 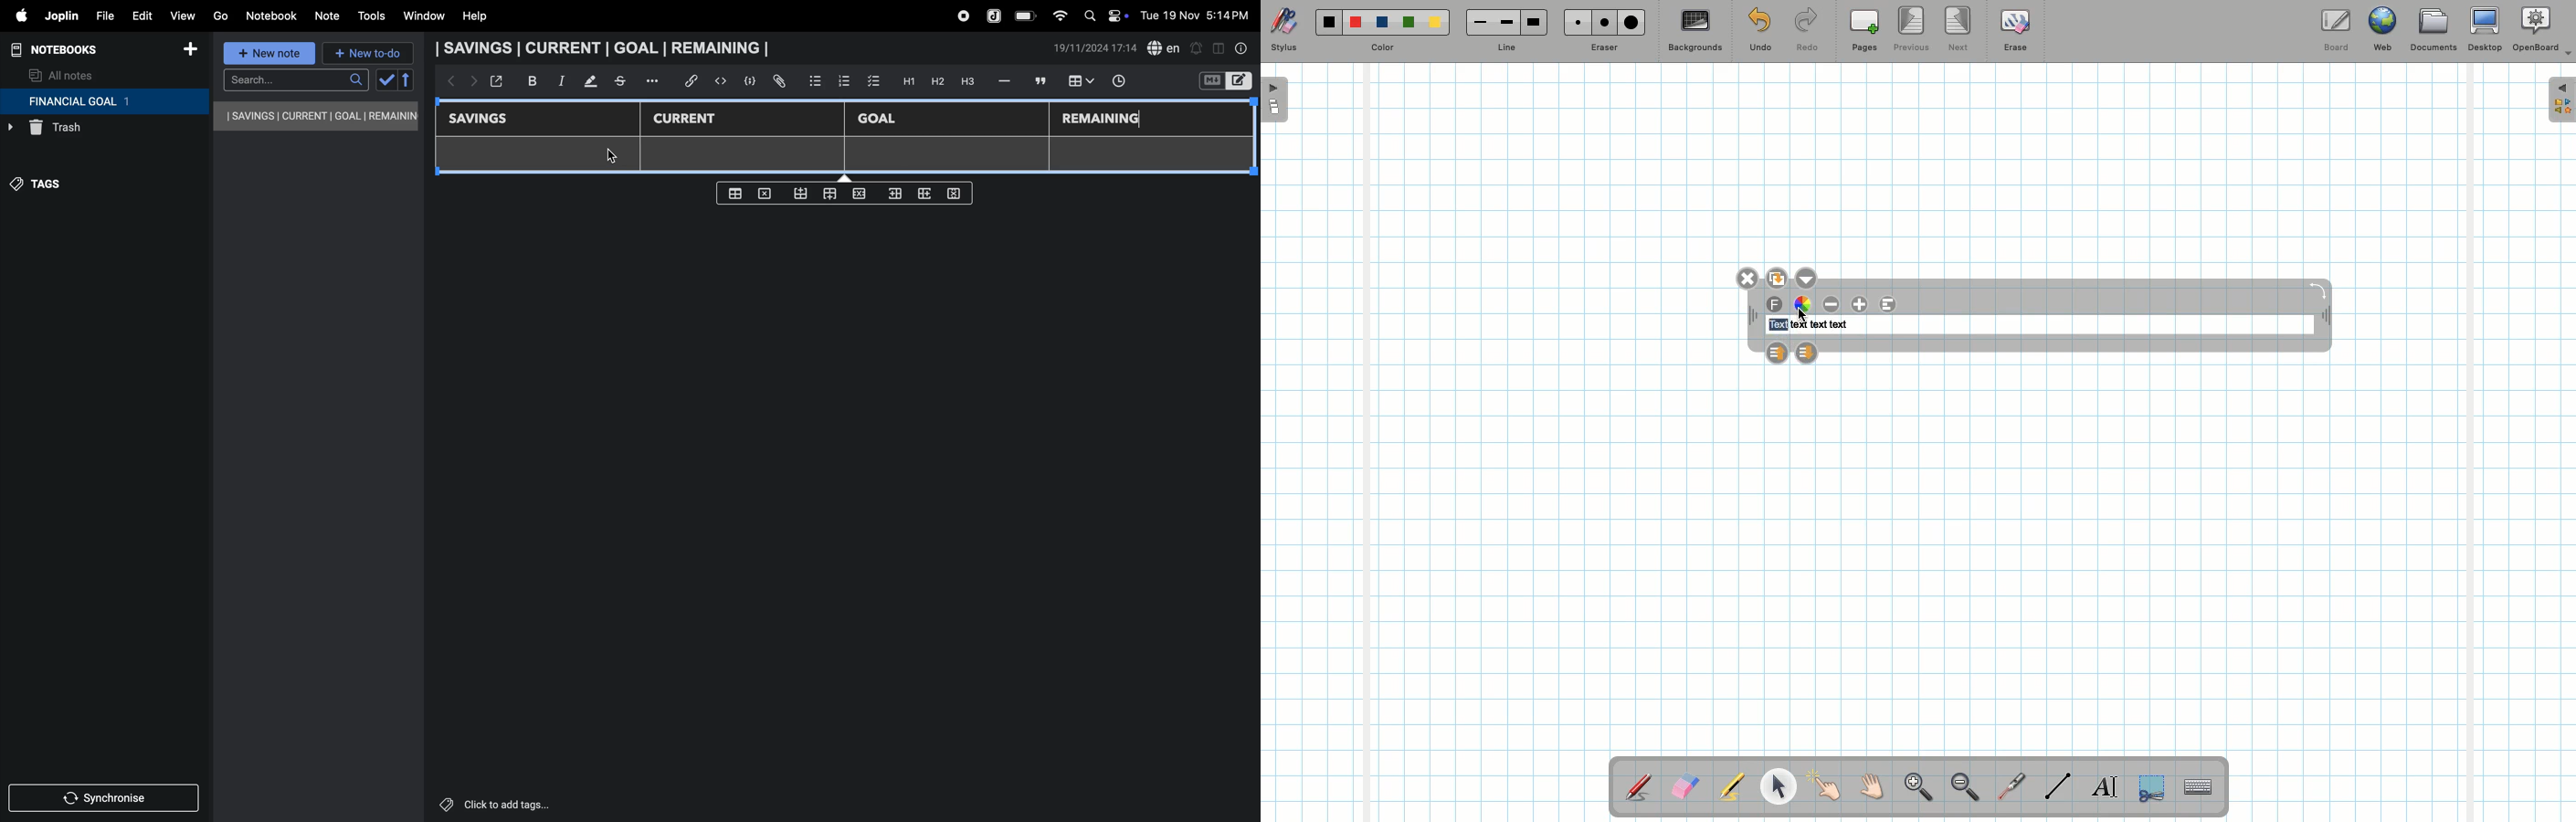 What do you see at coordinates (1198, 14) in the screenshot?
I see `date and time` at bounding box center [1198, 14].